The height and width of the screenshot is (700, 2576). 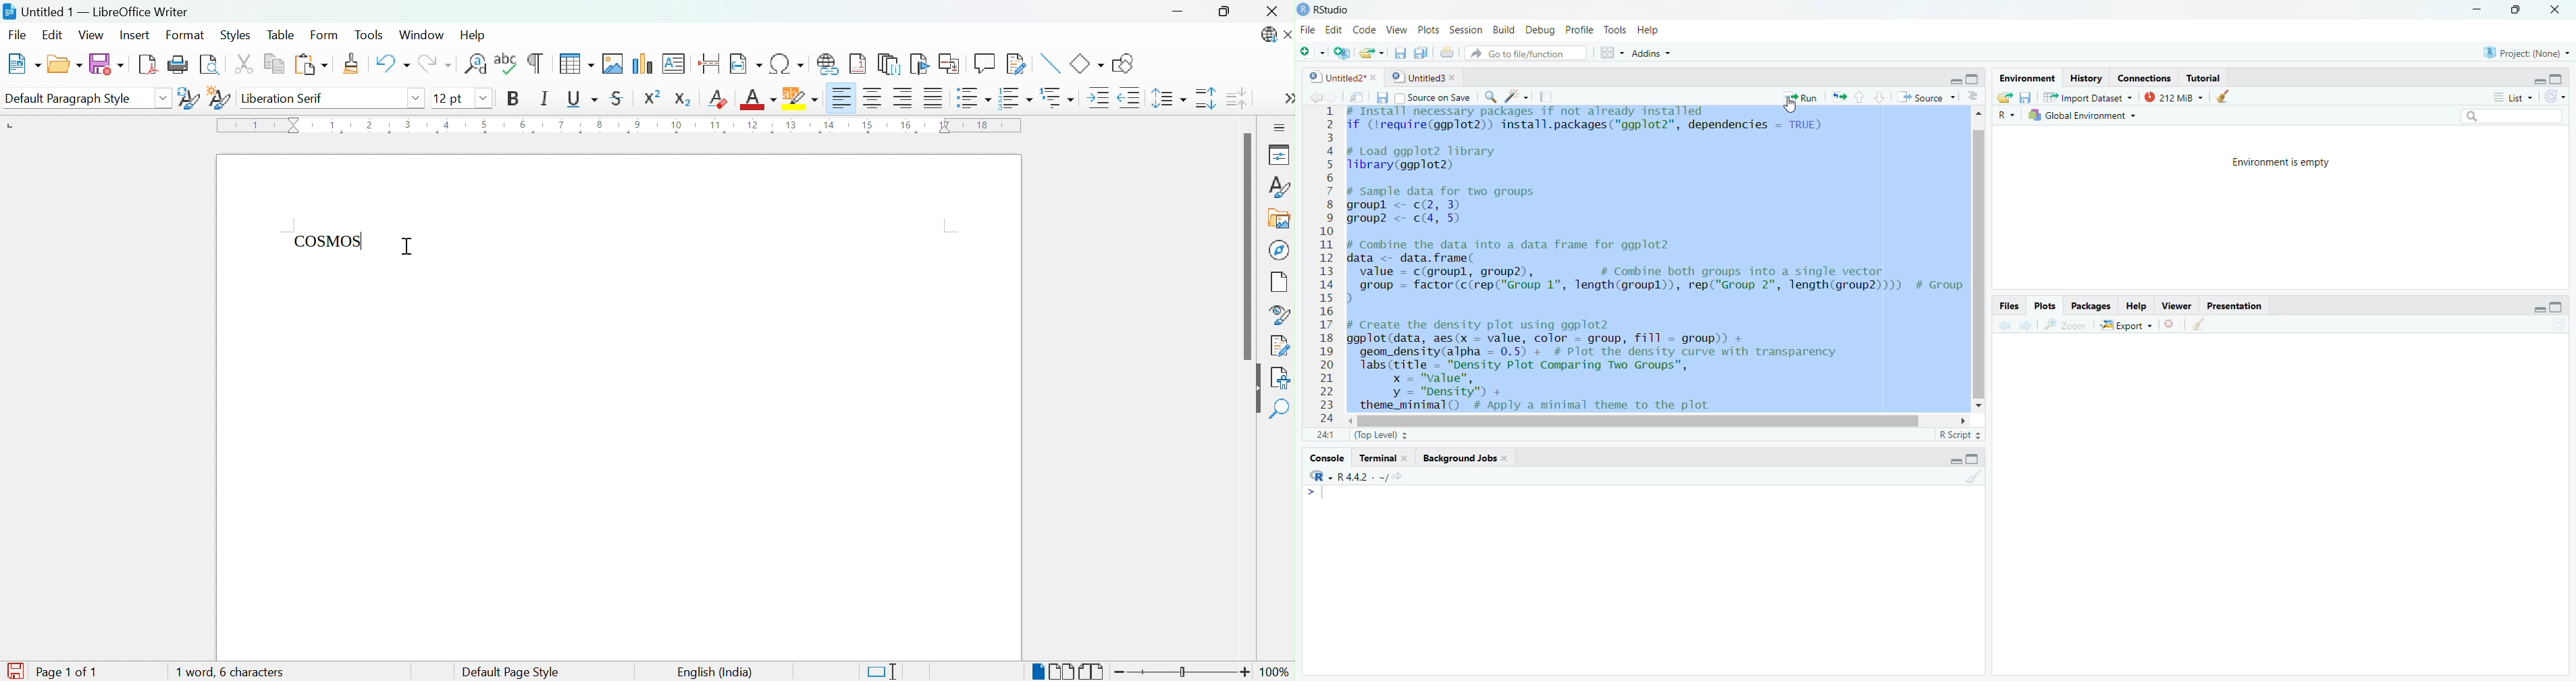 I want to click on edit, so click(x=1332, y=28).